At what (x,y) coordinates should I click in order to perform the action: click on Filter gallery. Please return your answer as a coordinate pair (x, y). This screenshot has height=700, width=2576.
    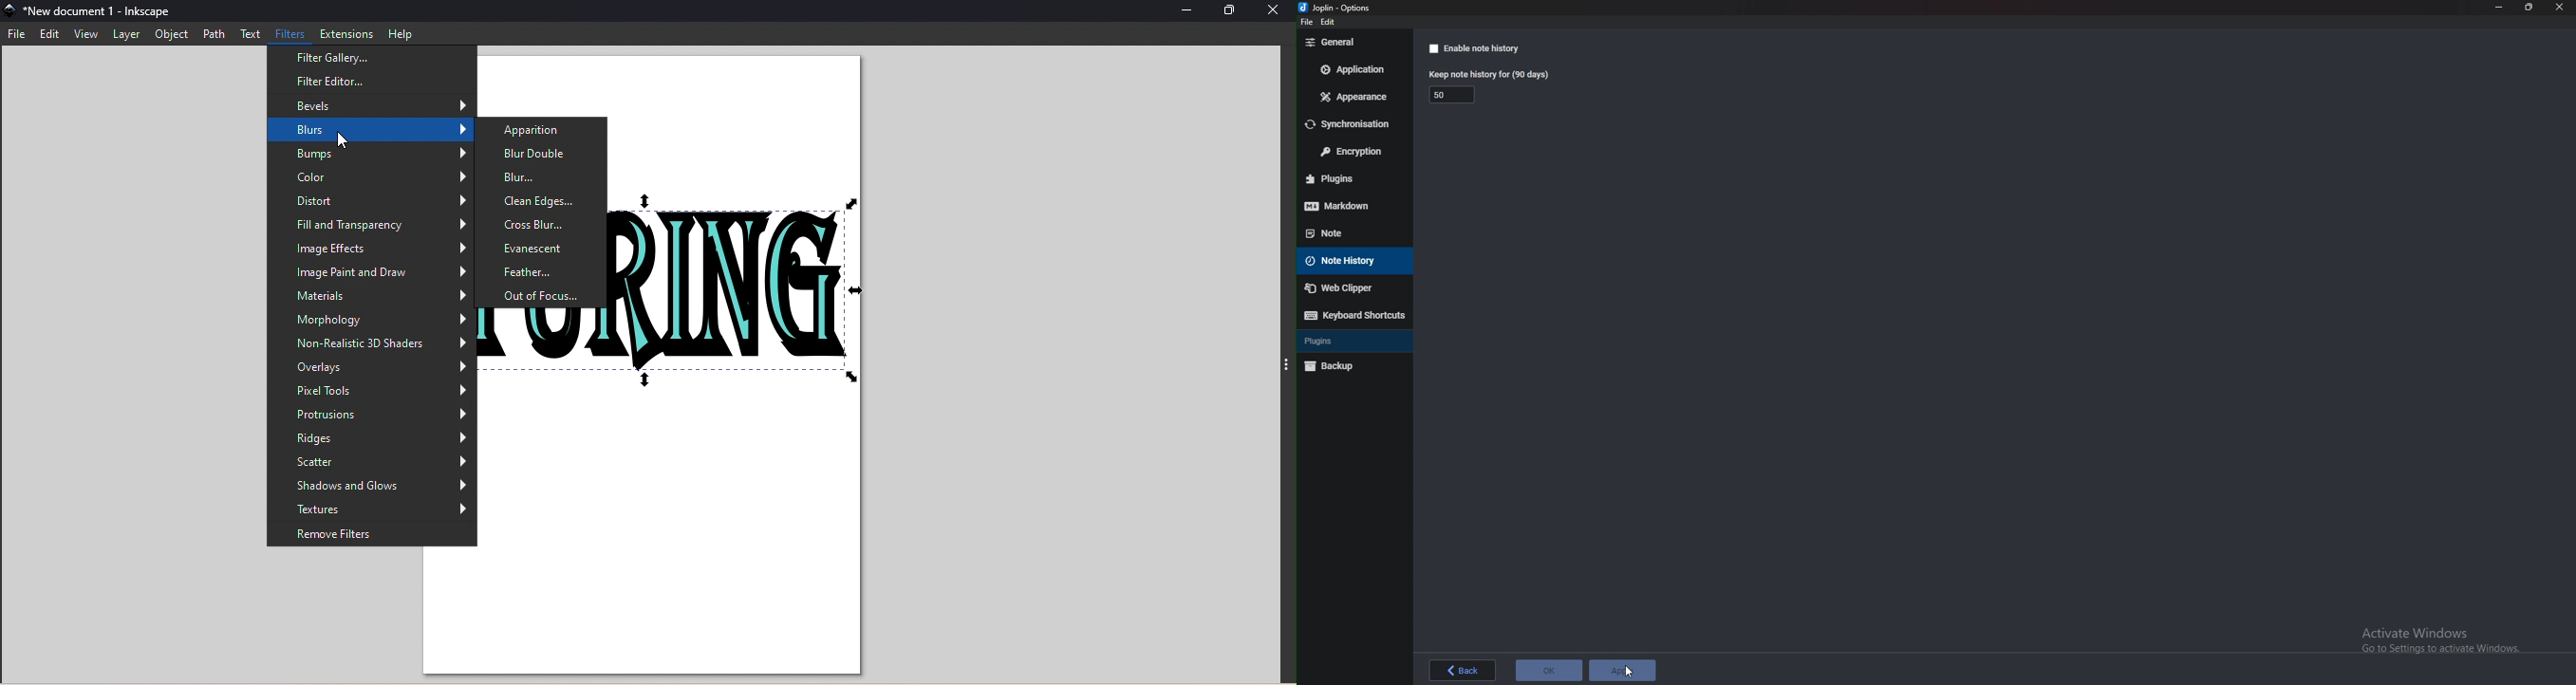
    Looking at the image, I should click on (366, 58).